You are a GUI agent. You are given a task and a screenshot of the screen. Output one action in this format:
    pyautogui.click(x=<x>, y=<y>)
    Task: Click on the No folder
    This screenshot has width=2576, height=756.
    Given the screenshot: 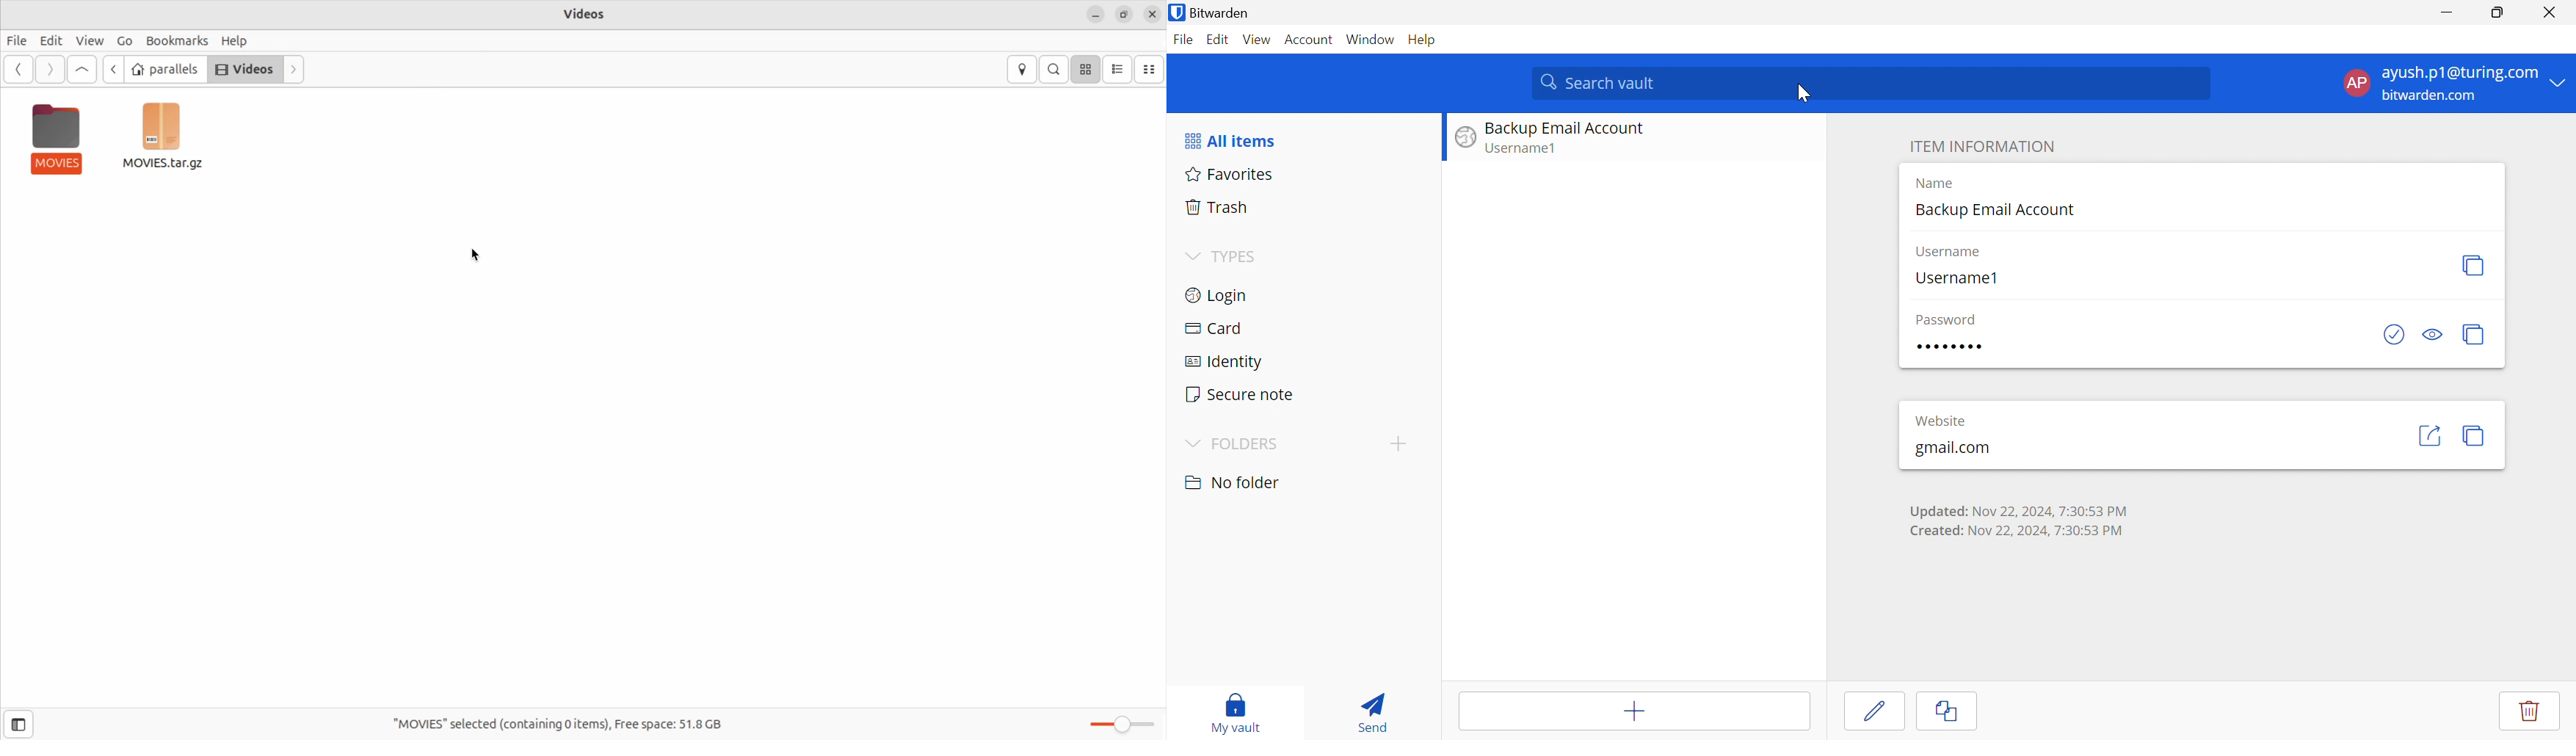 What is the action you would take?
    pyautogui.click(x=1233, y=484)
    